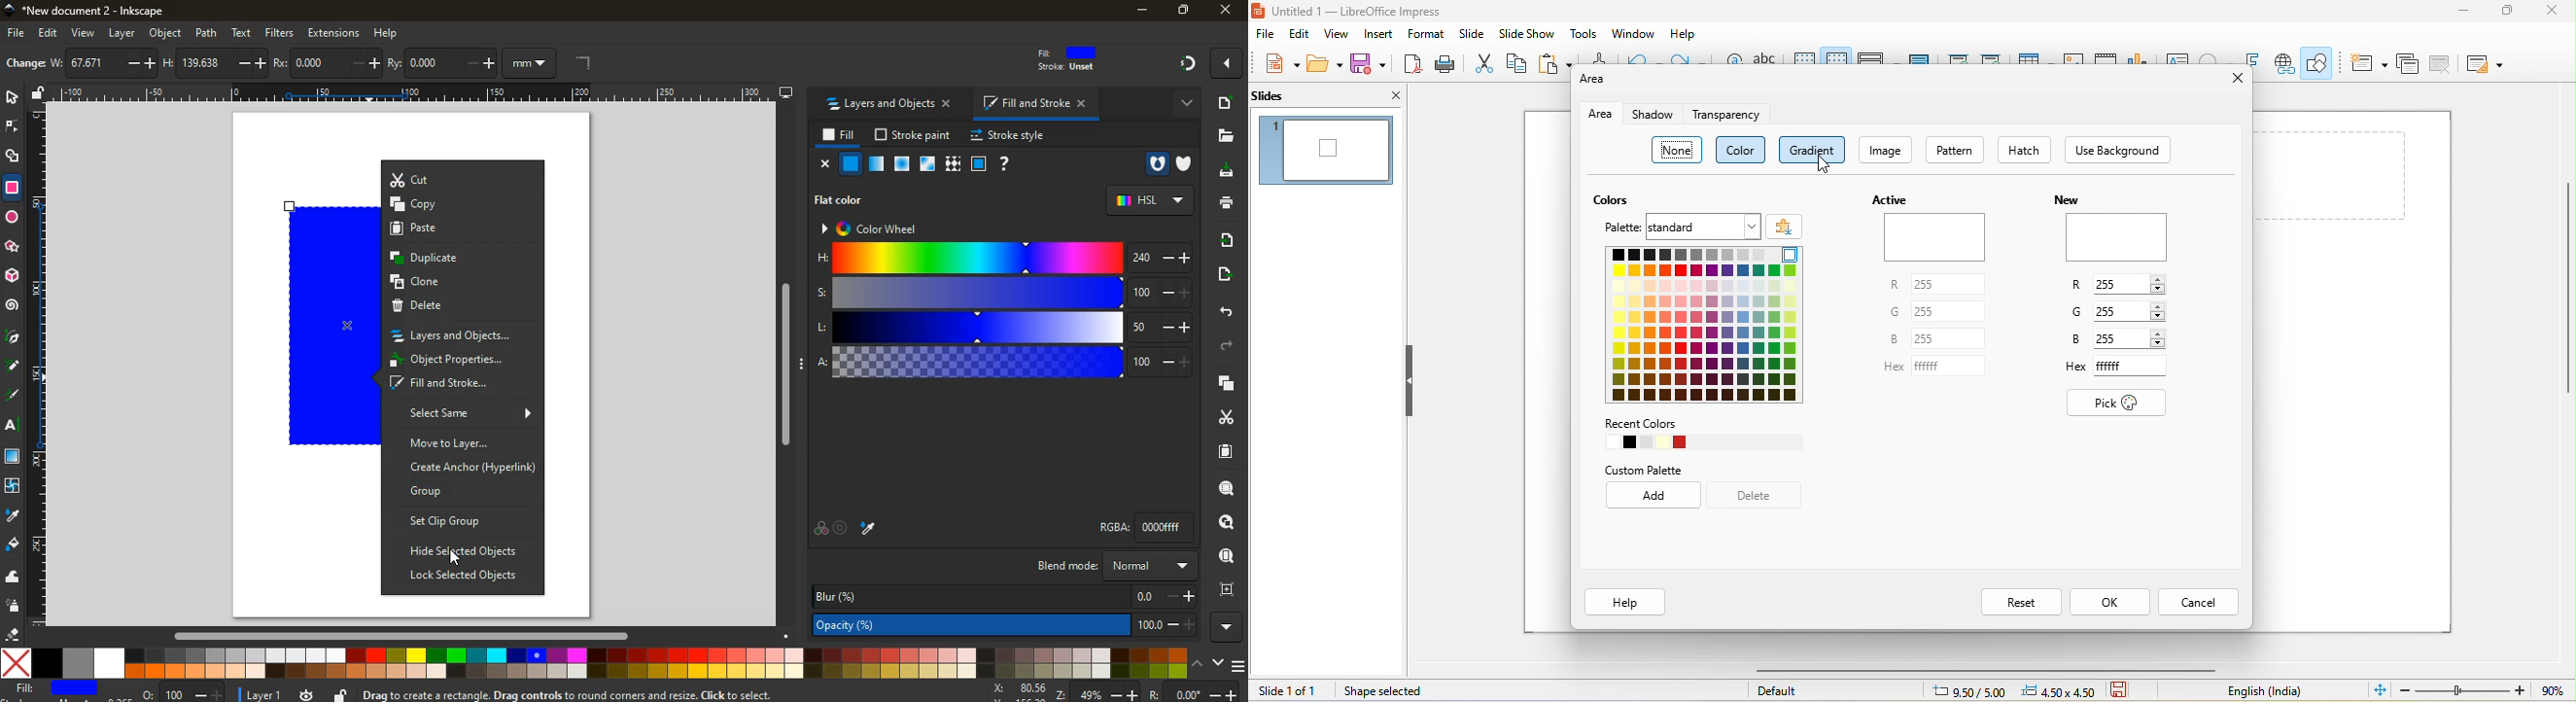  I want to click on paste, so click(461, 229).